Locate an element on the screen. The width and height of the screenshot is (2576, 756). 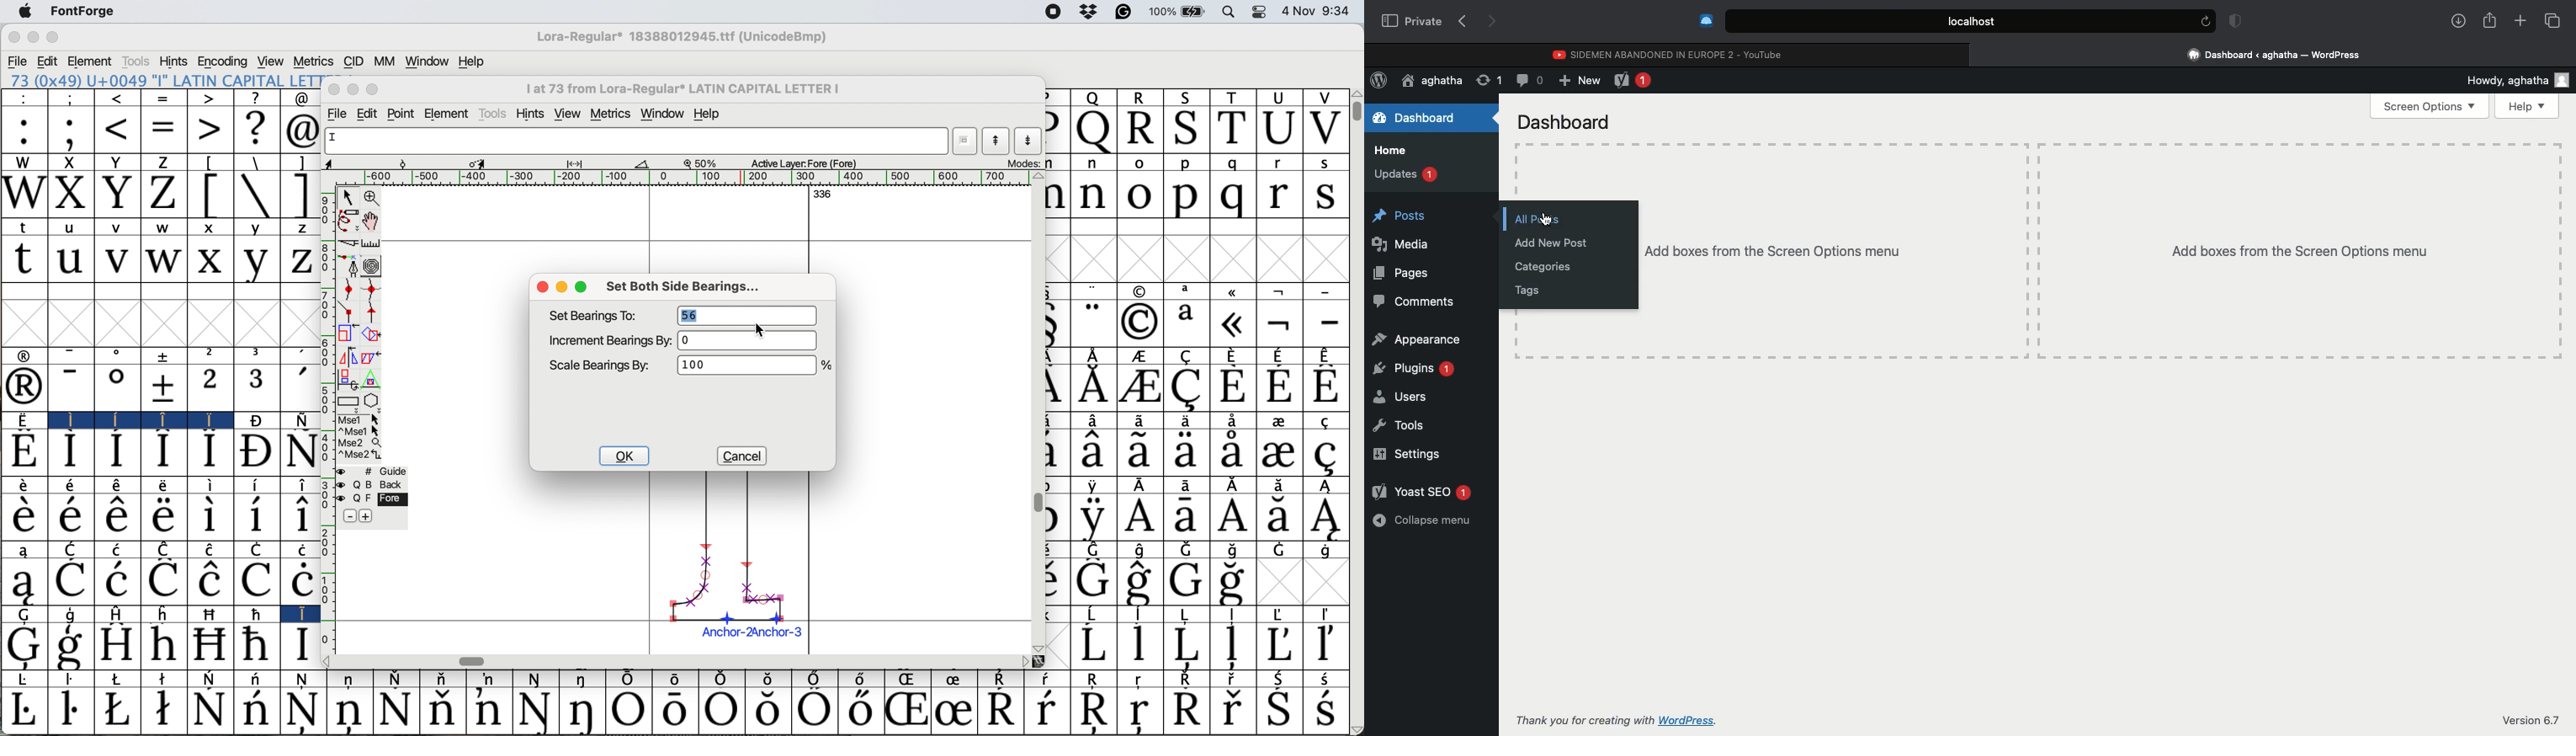
n is located at coordinates (1096, 164).